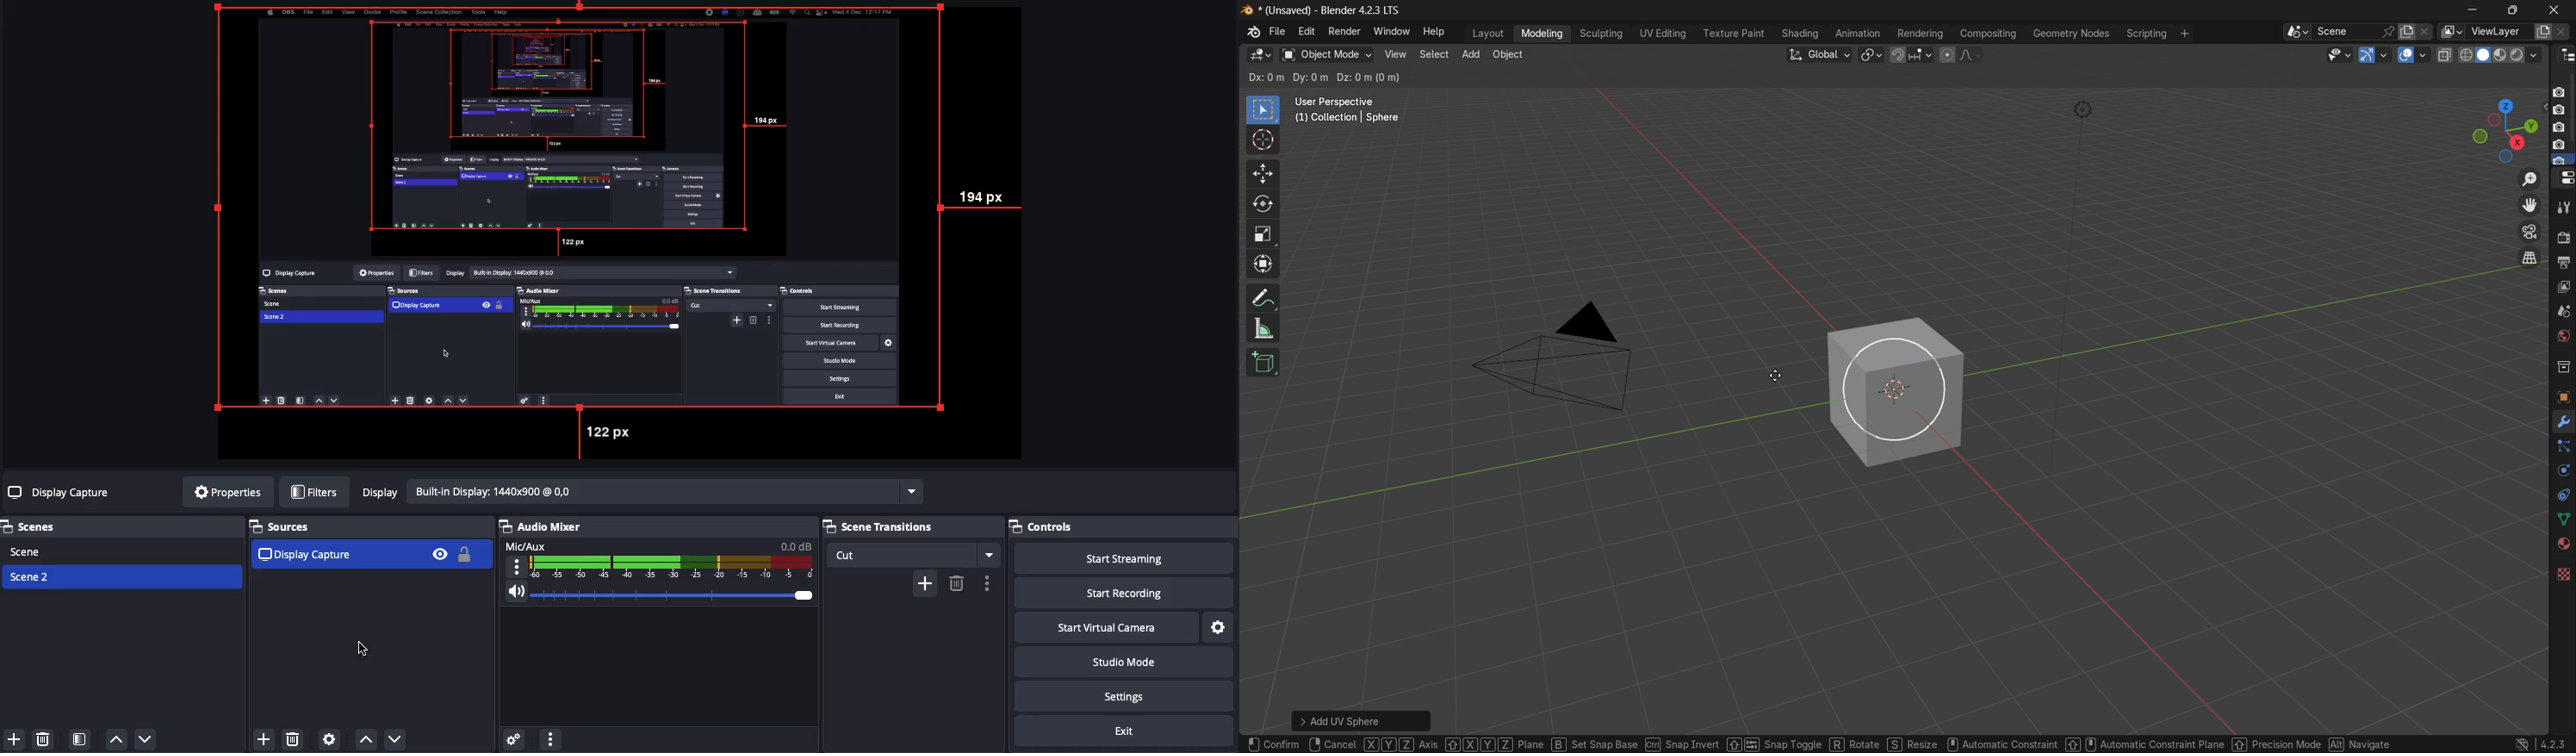  I want to click on show overlay, so click(2407, 56).